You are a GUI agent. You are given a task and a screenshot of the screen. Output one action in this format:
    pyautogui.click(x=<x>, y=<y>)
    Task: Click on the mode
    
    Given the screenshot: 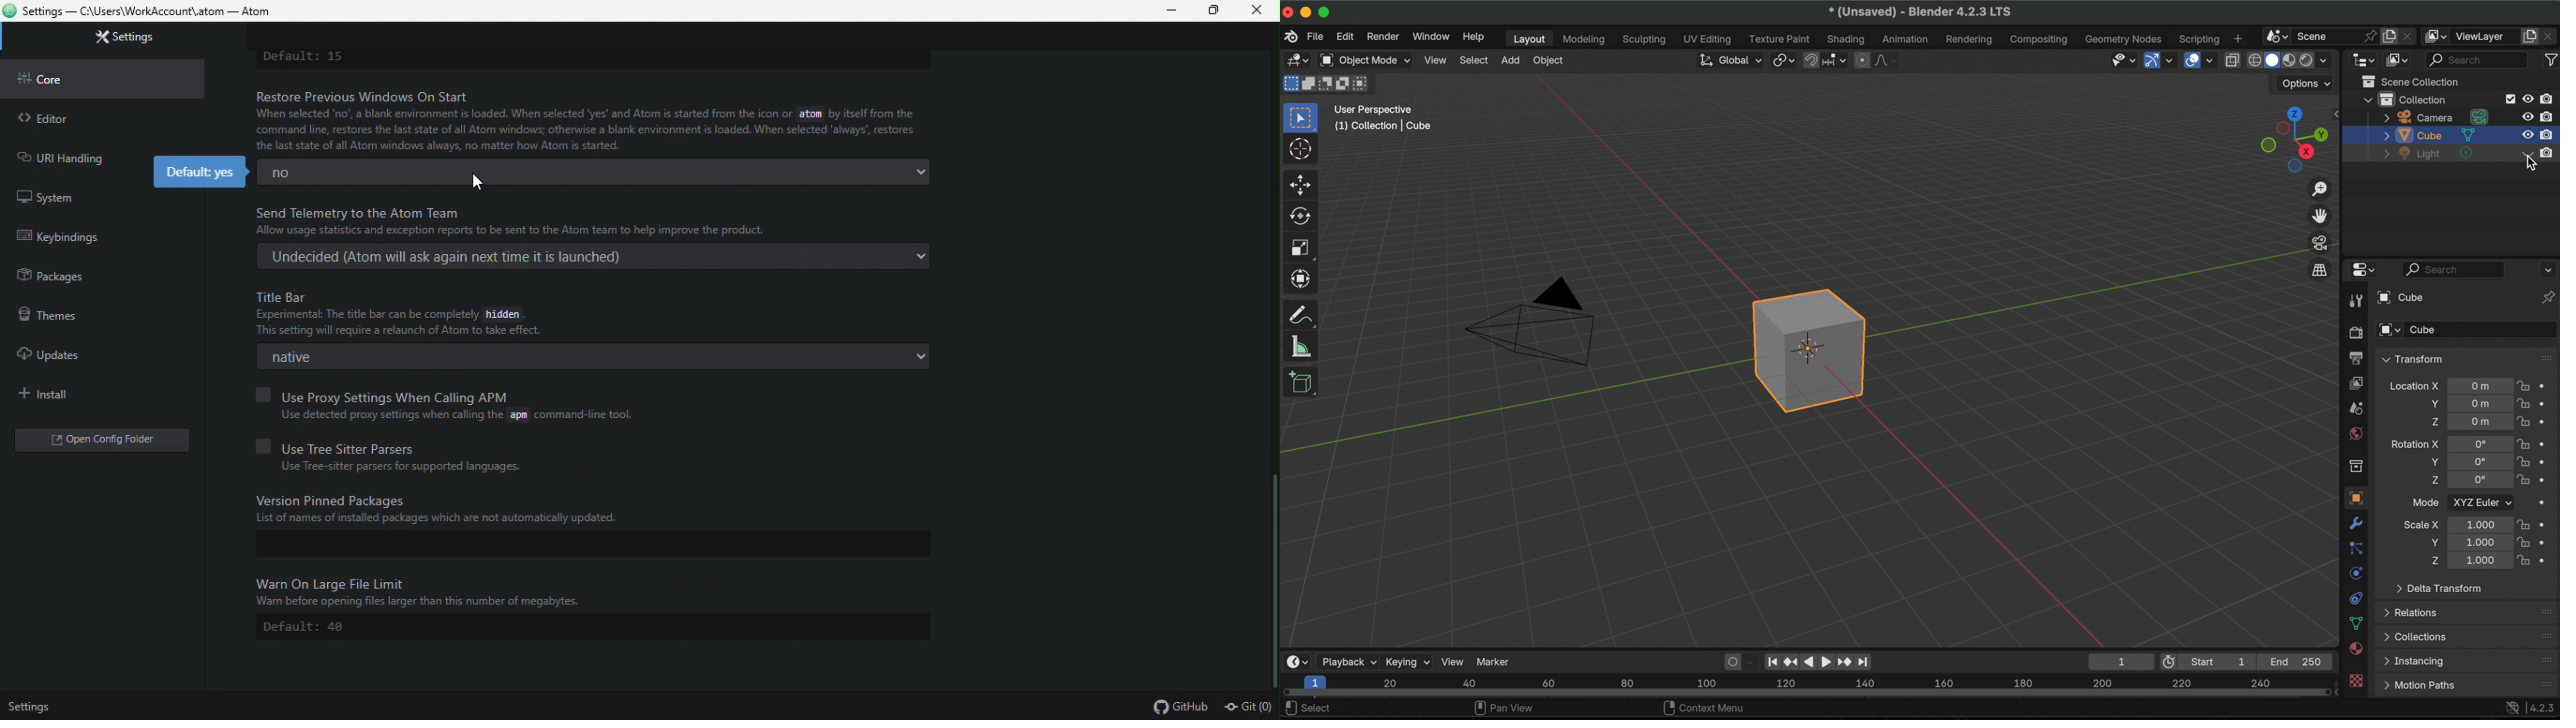 What is the action you would take?
    pyautogui.click(x=2423, y=501)
    